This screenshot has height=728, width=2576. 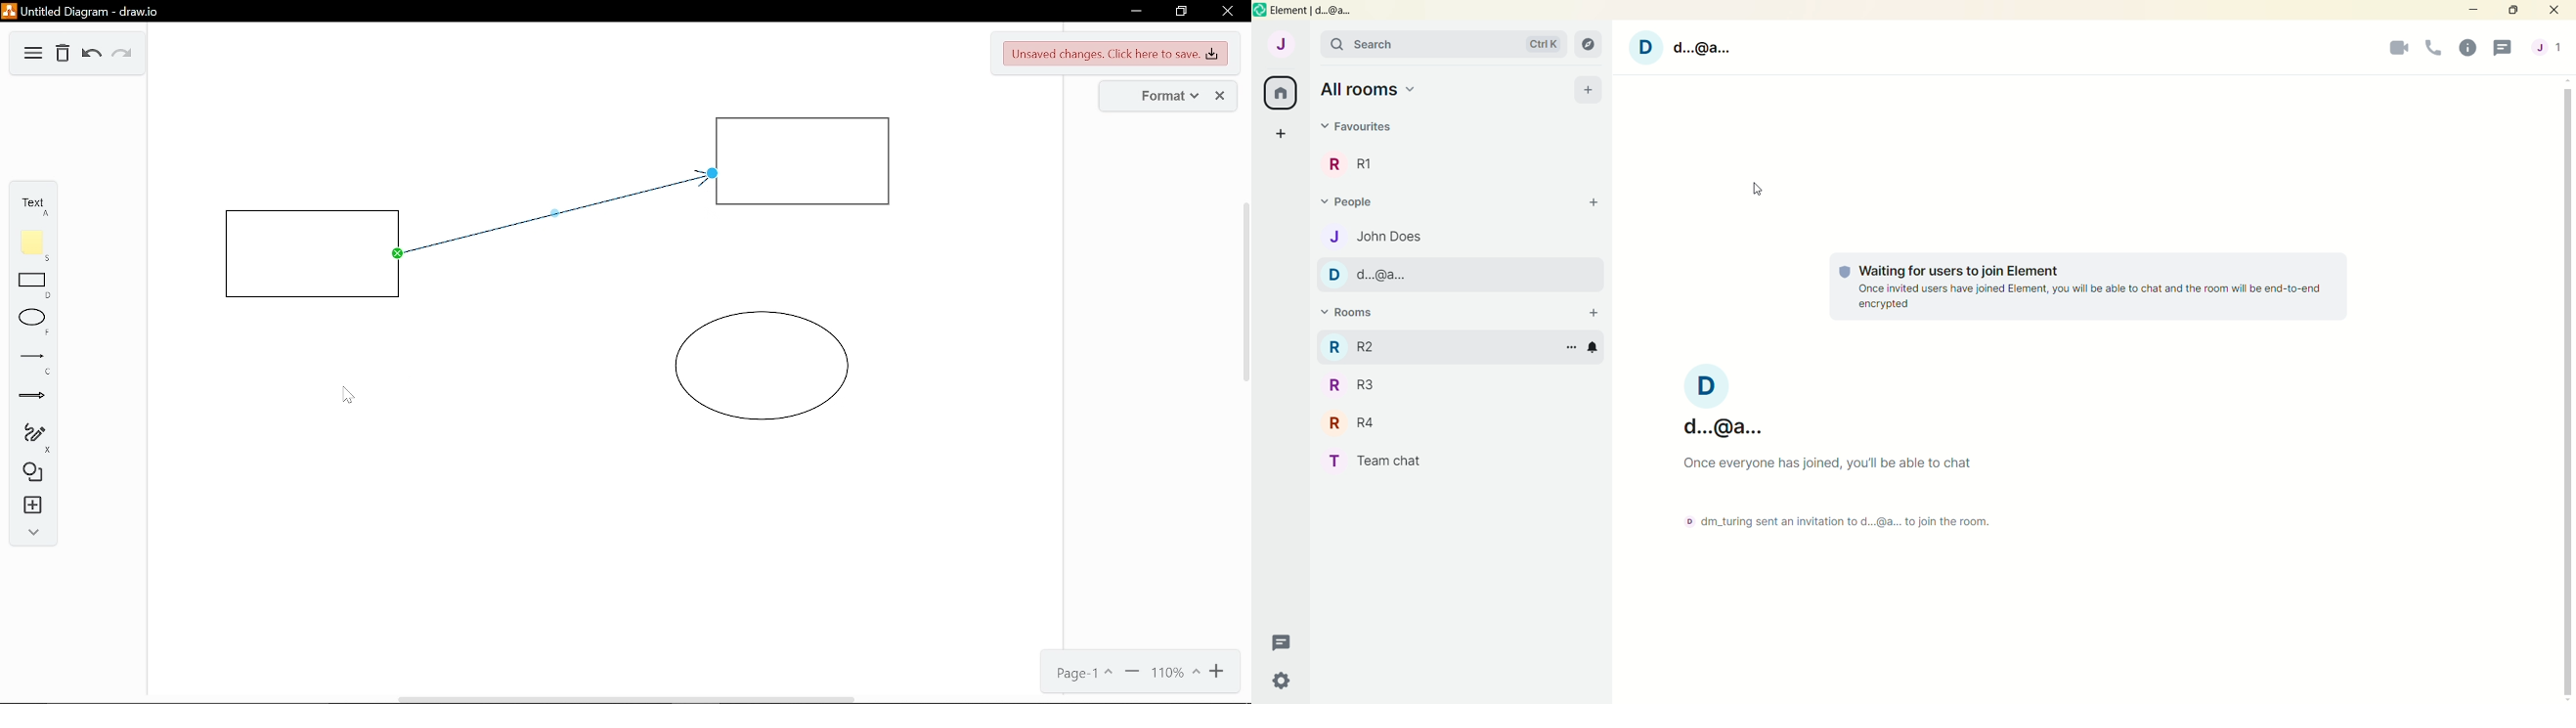 I want to click on Restore down, so click(x=1179, y=12).